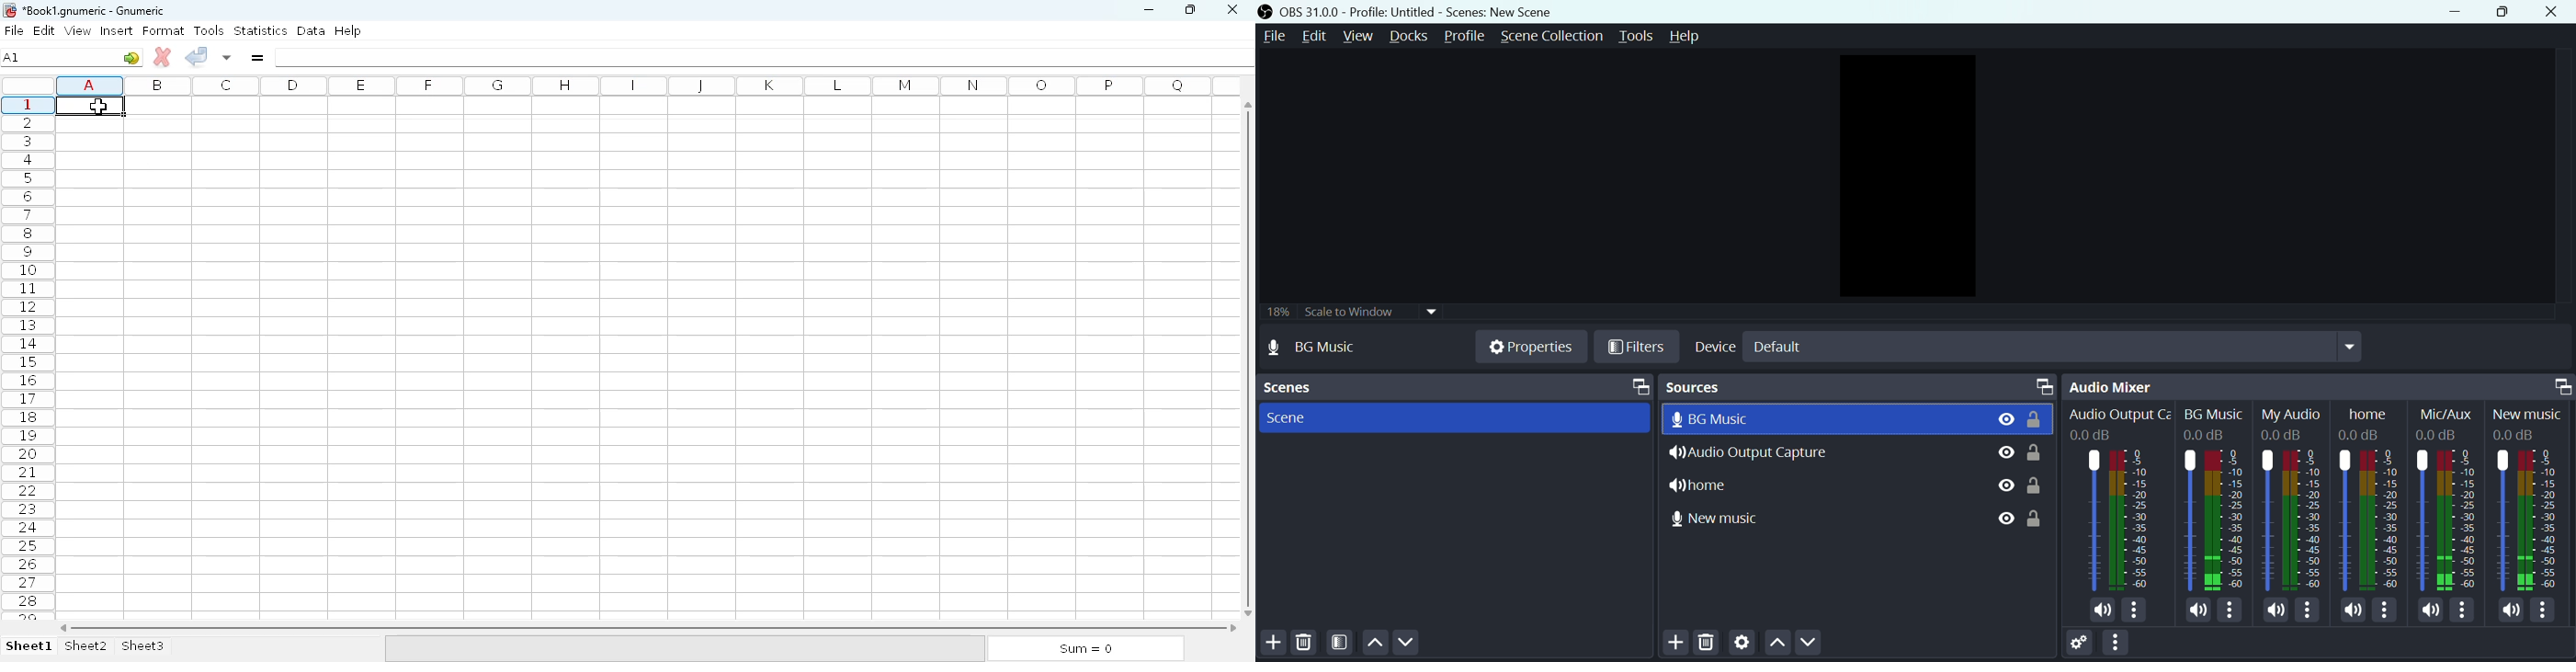 This screenshot has height=672, width=2576. What do you see at coordinates (227, 57) in the screenshot?
I see `accept change in multiple cells` at bounding box center [227, 57].